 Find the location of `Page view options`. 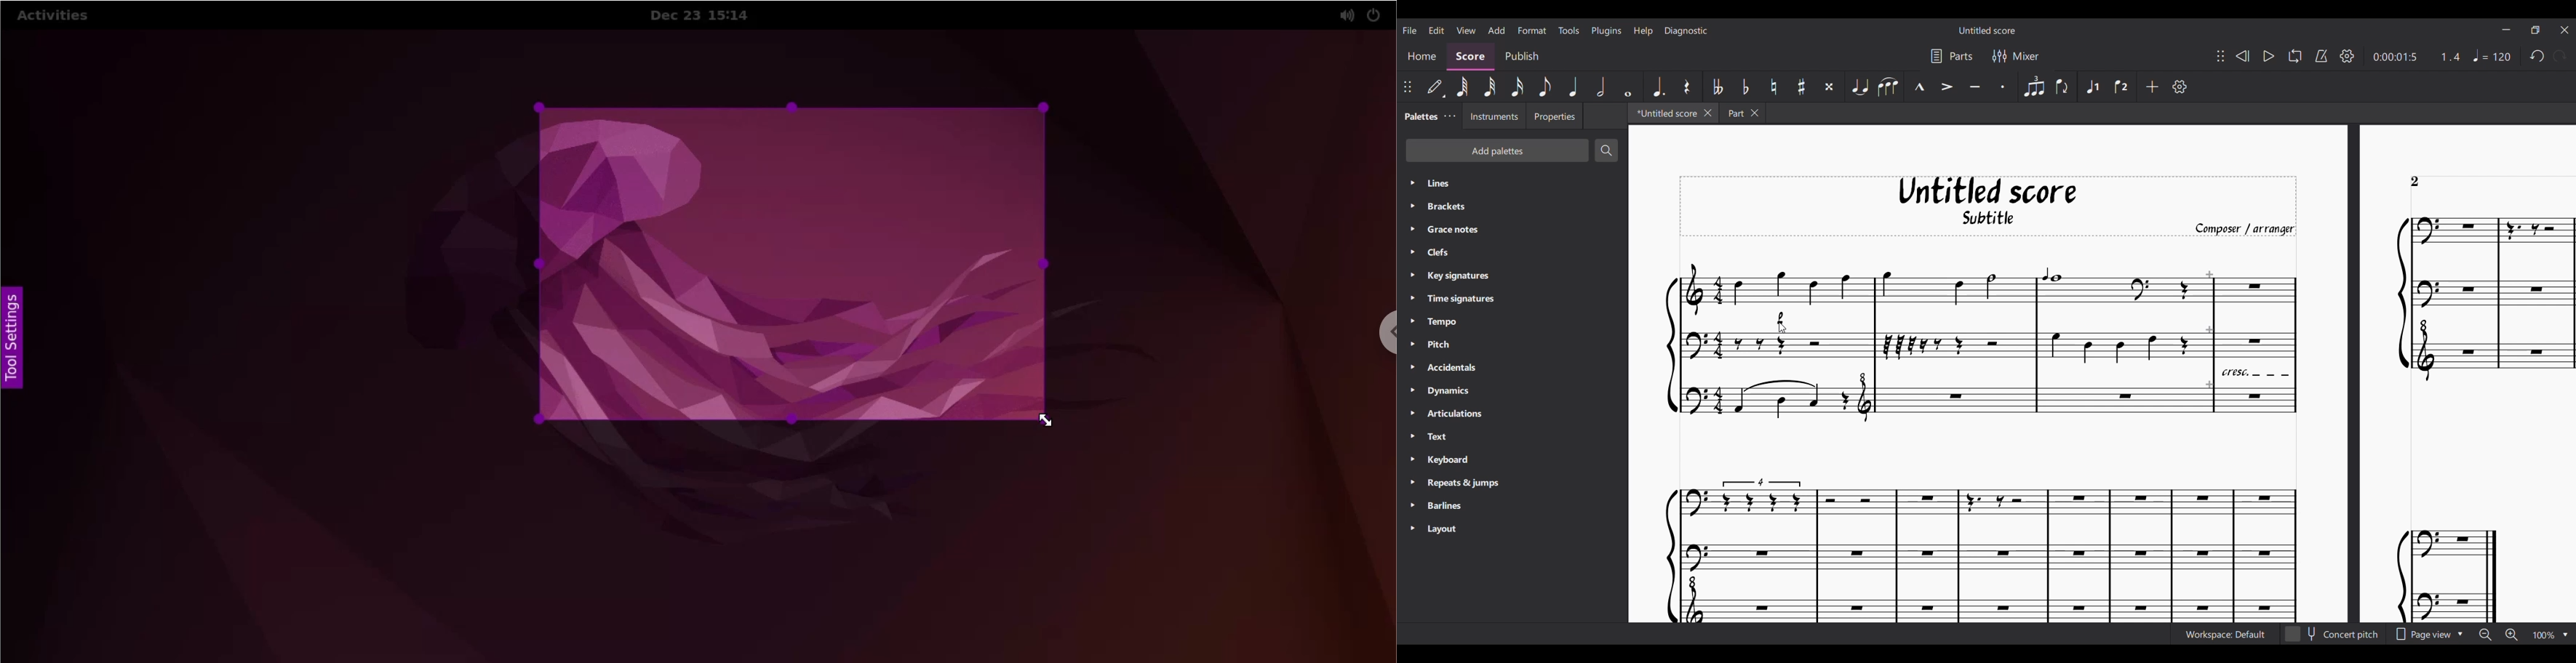

Page view options is located at coordinates (2428, 634).